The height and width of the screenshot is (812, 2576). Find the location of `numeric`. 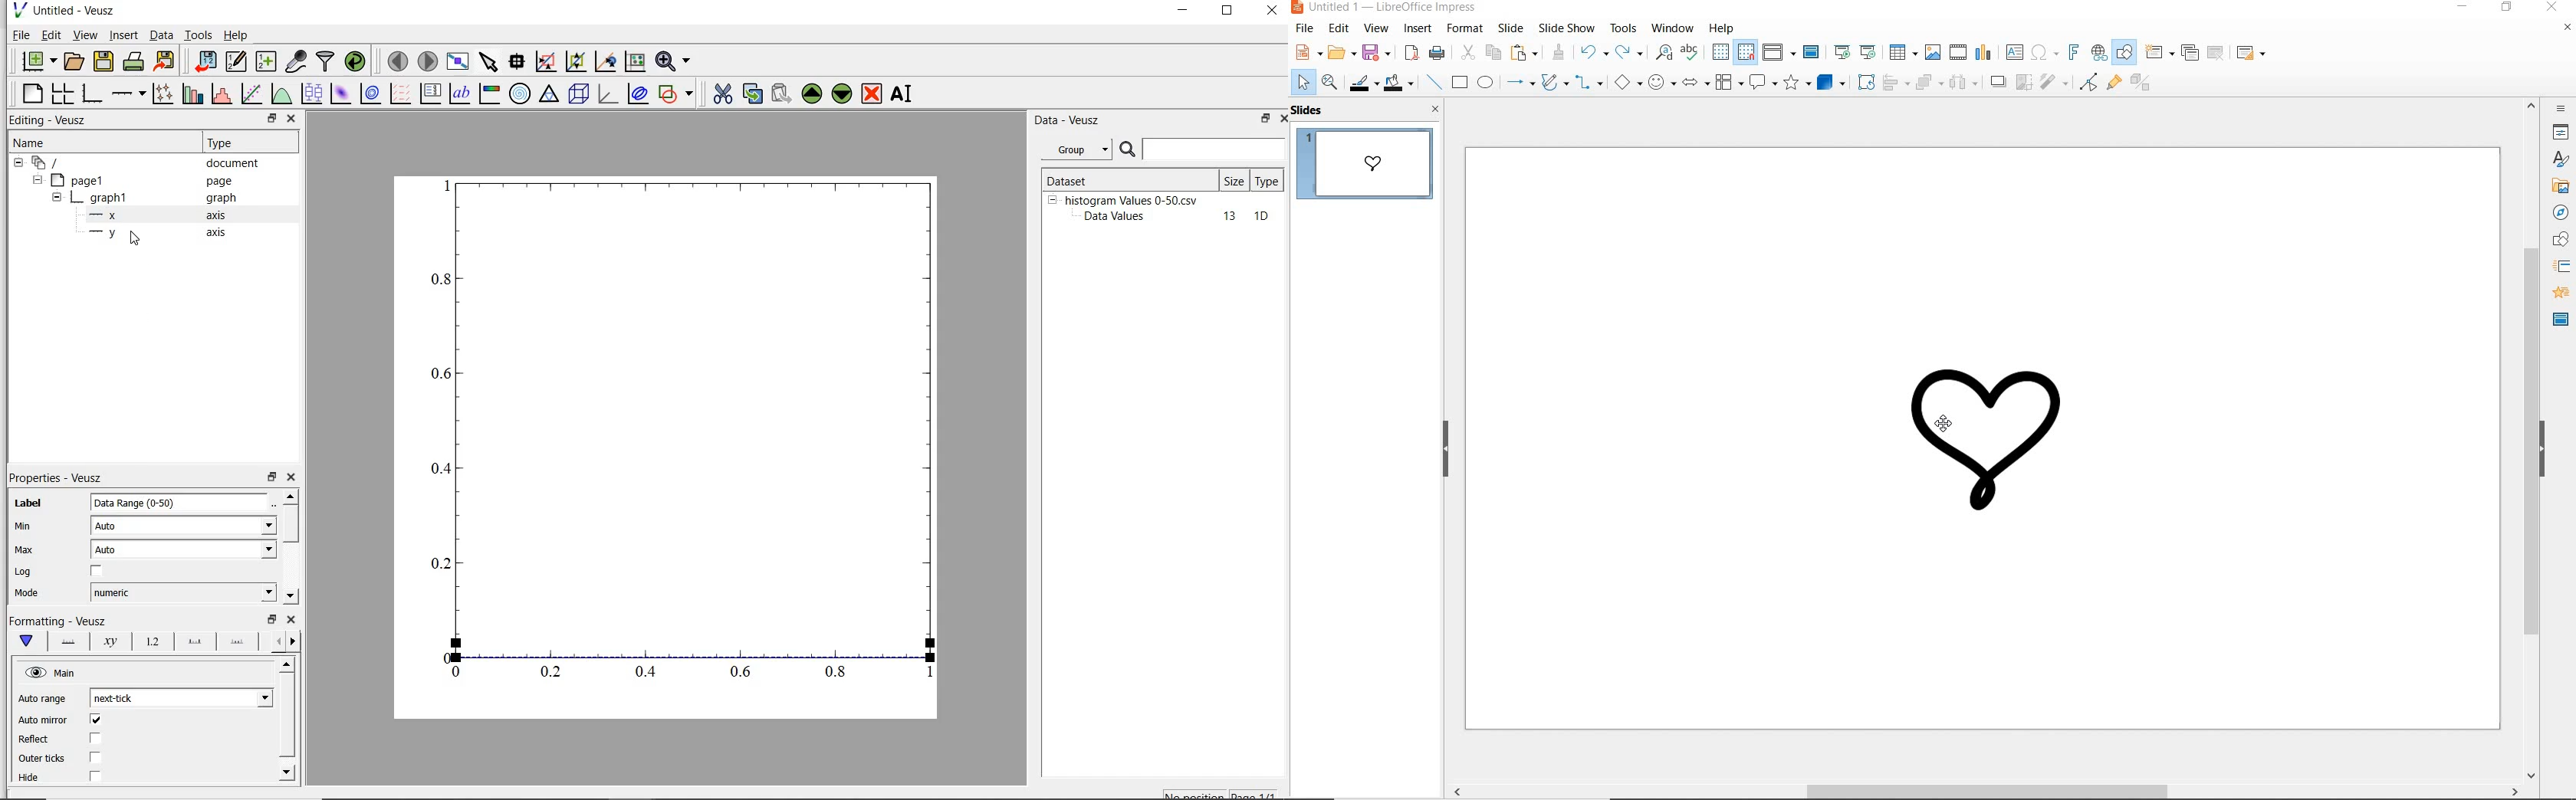

numeric is located at coordinates (182, 592).